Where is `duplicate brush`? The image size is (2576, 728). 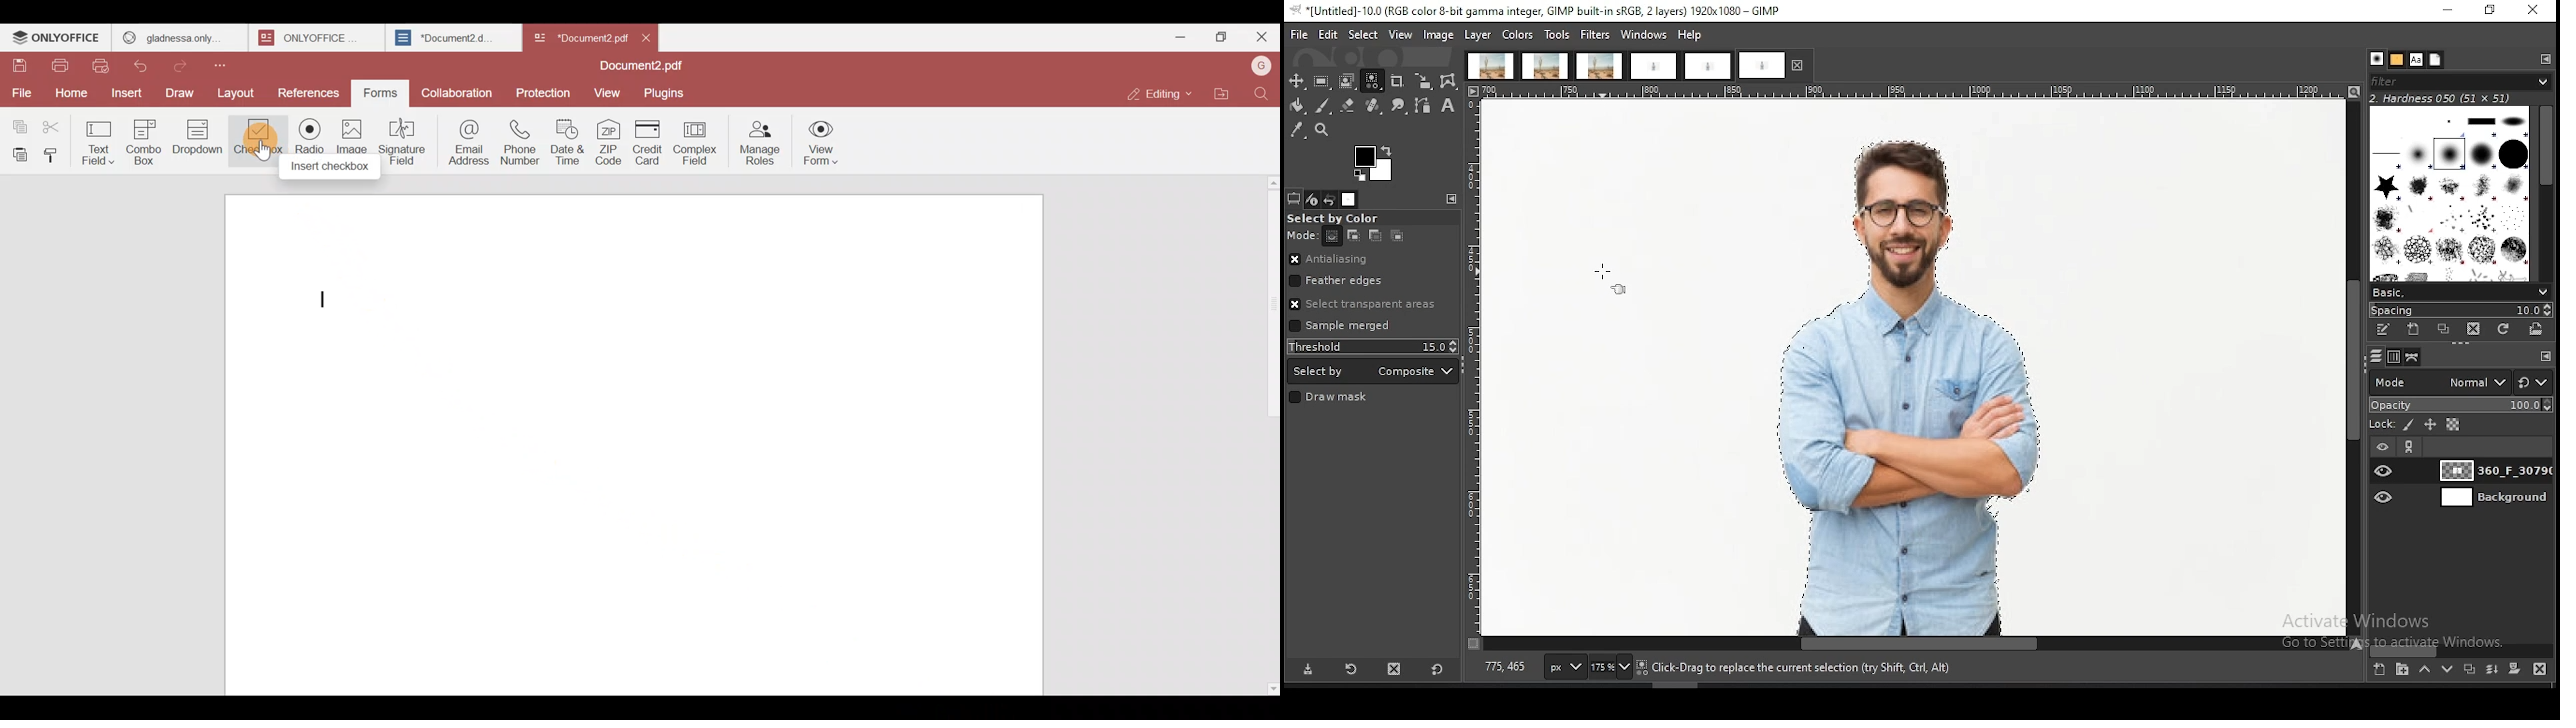 duplicate brush is located at coordinates (2445, 331).